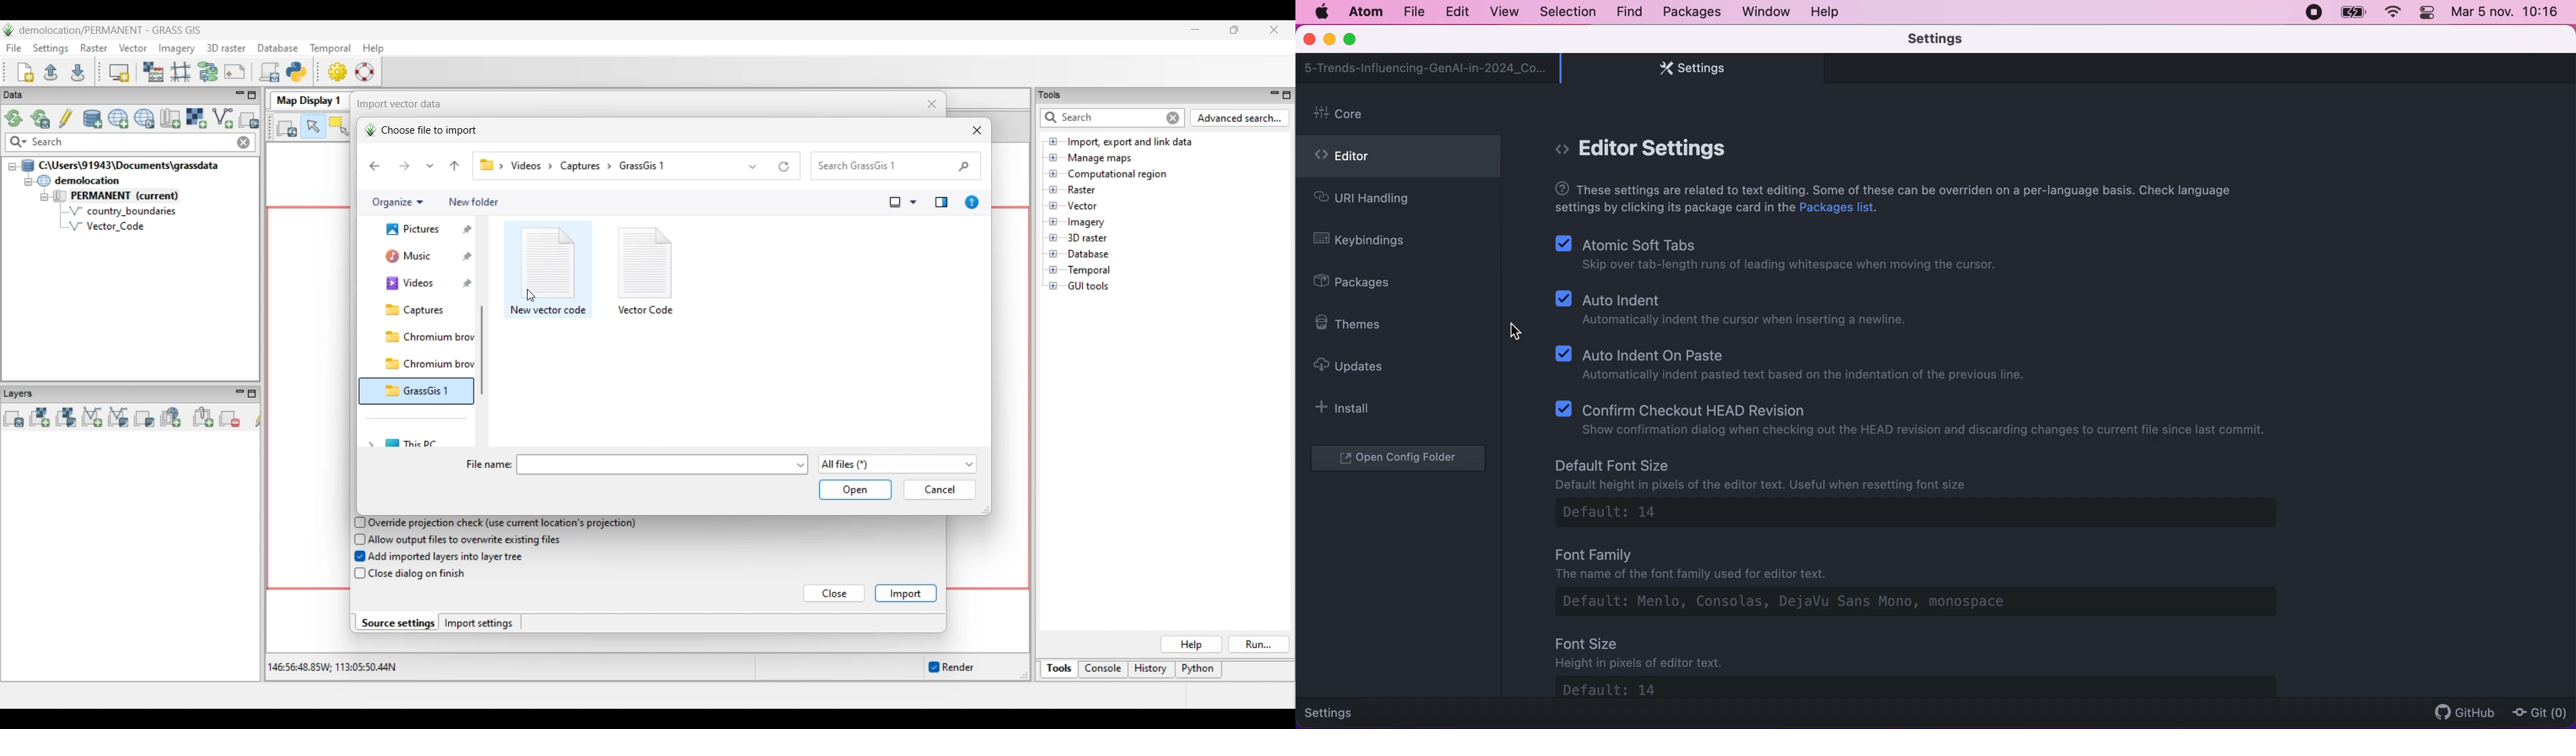  Describe the element at coordinates (14, 118) in the screenshot. I see `Reload GRASS projects` at that location.